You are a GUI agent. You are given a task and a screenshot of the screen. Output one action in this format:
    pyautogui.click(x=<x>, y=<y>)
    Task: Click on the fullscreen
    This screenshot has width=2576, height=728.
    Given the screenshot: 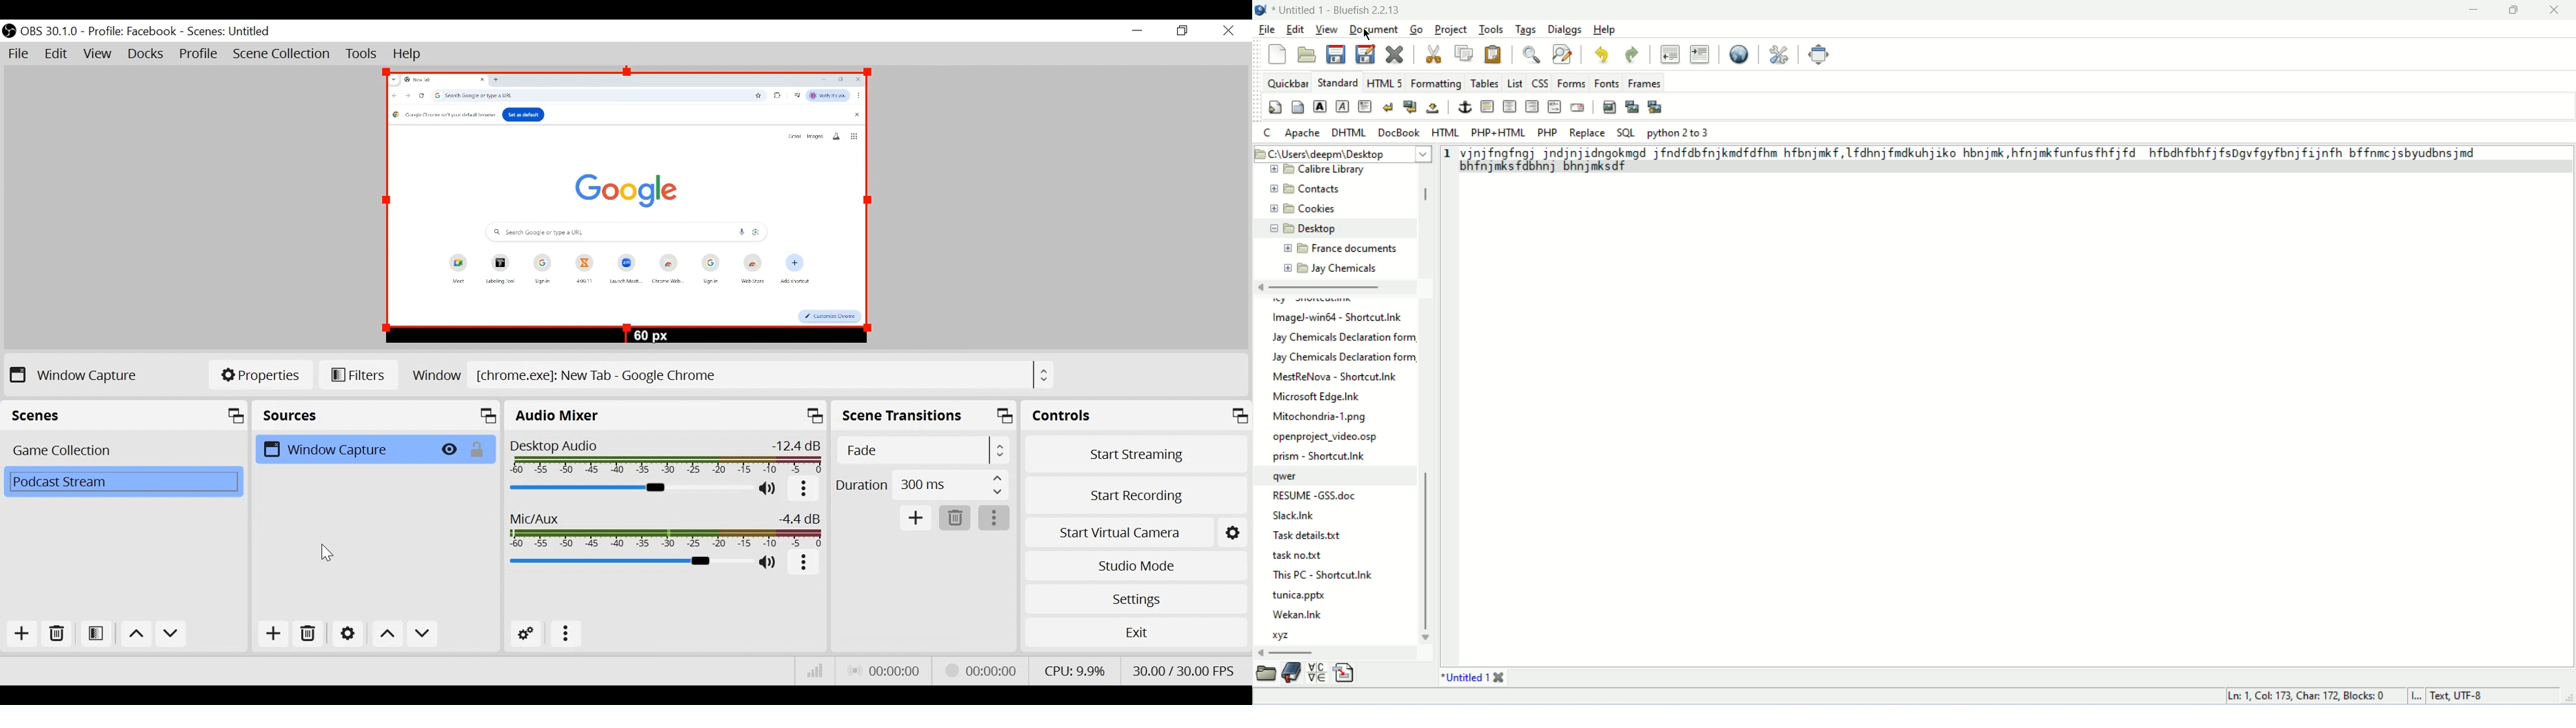 What is the action you would take?
    pyautogui.click(x=1820, y=54)
    